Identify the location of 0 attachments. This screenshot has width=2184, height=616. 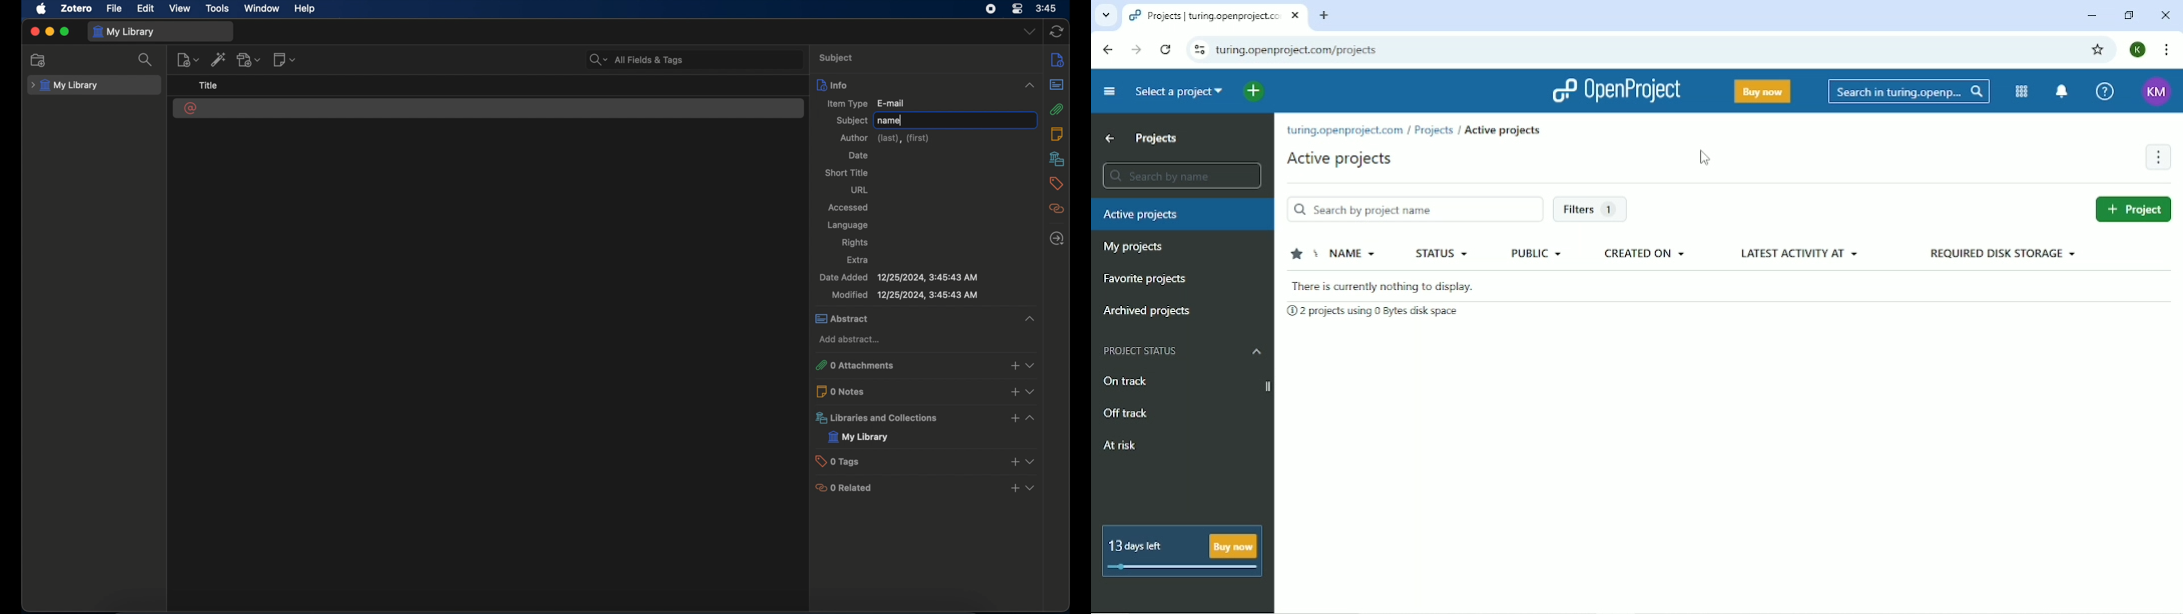
(927, 364).